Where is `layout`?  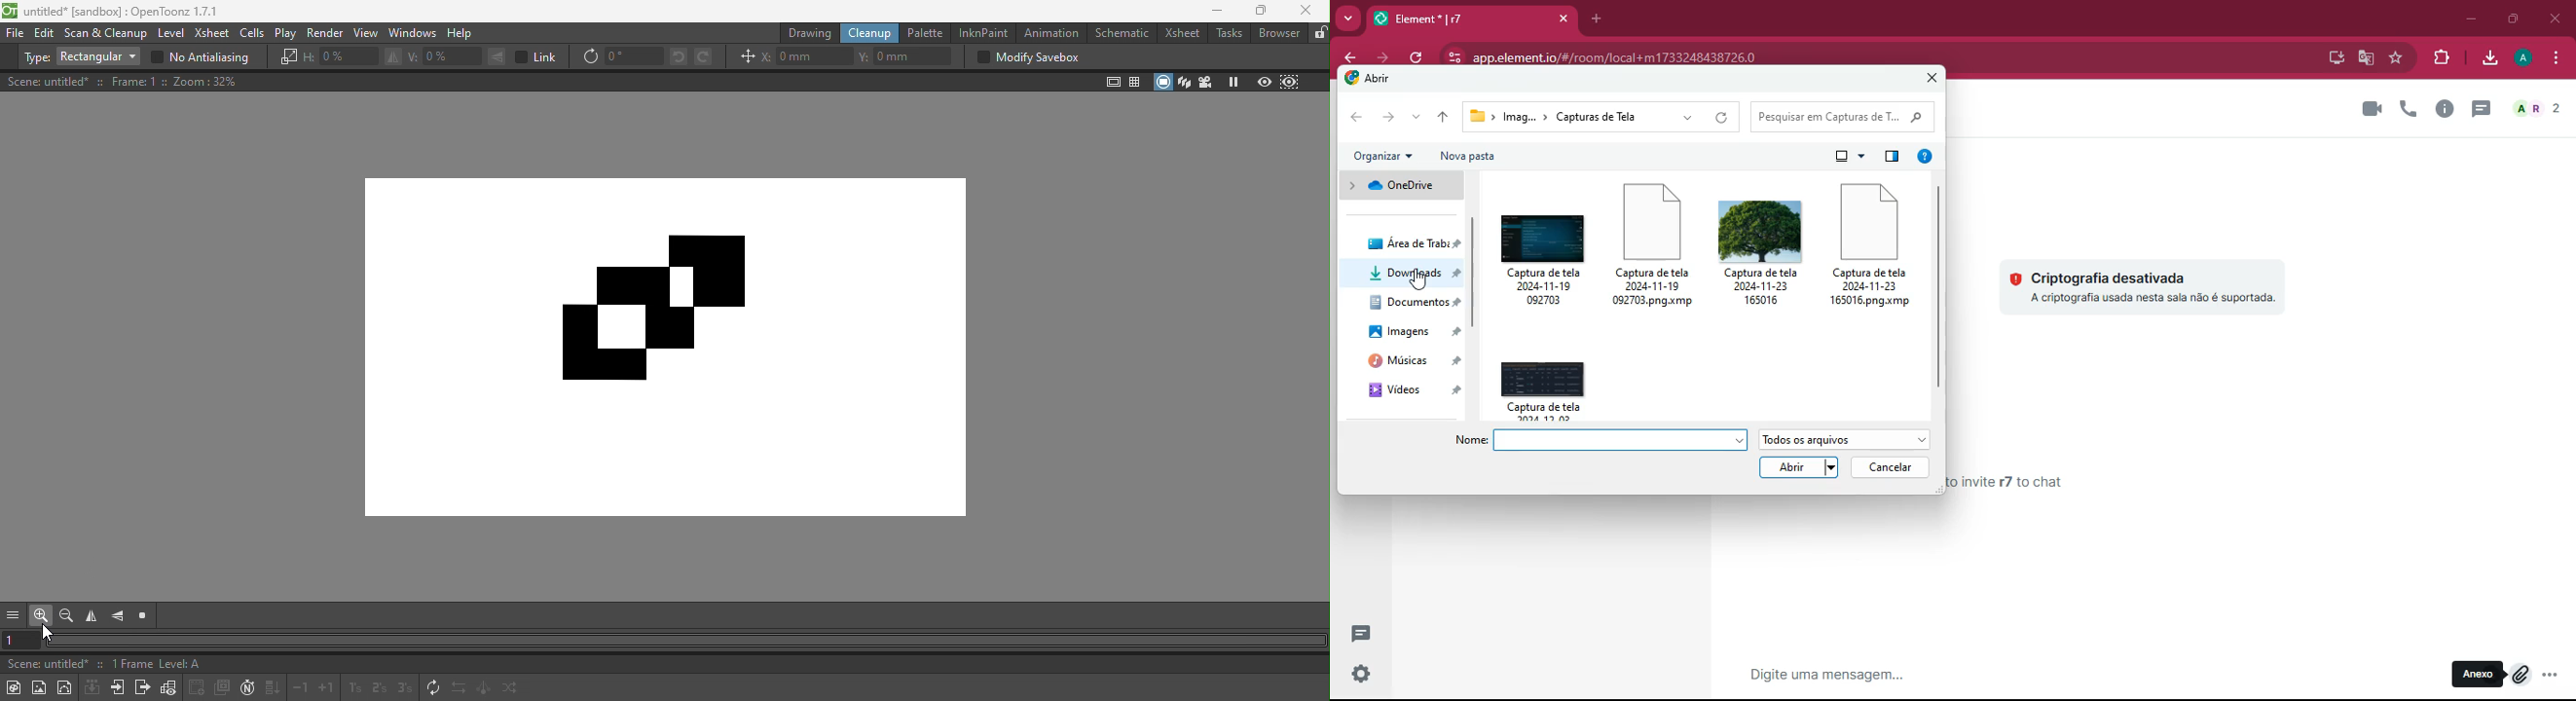
layout is located at coordinates (1852, 156).